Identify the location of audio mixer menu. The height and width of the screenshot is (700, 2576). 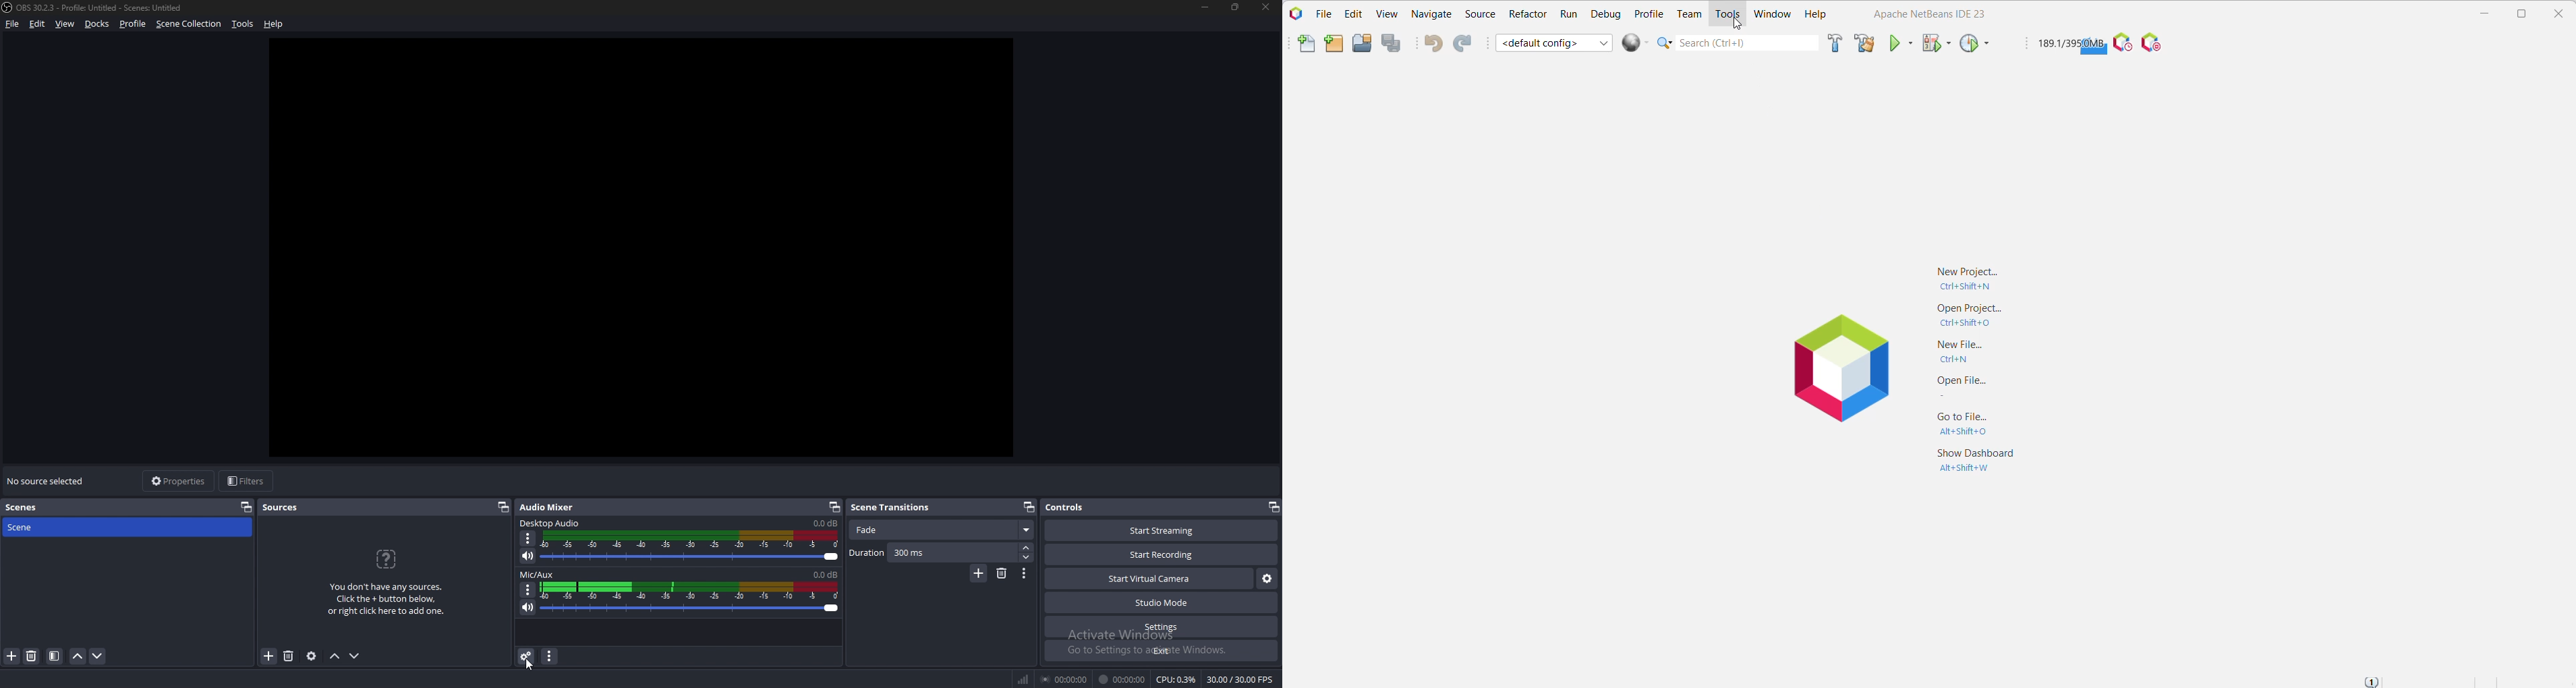
(552, 657).